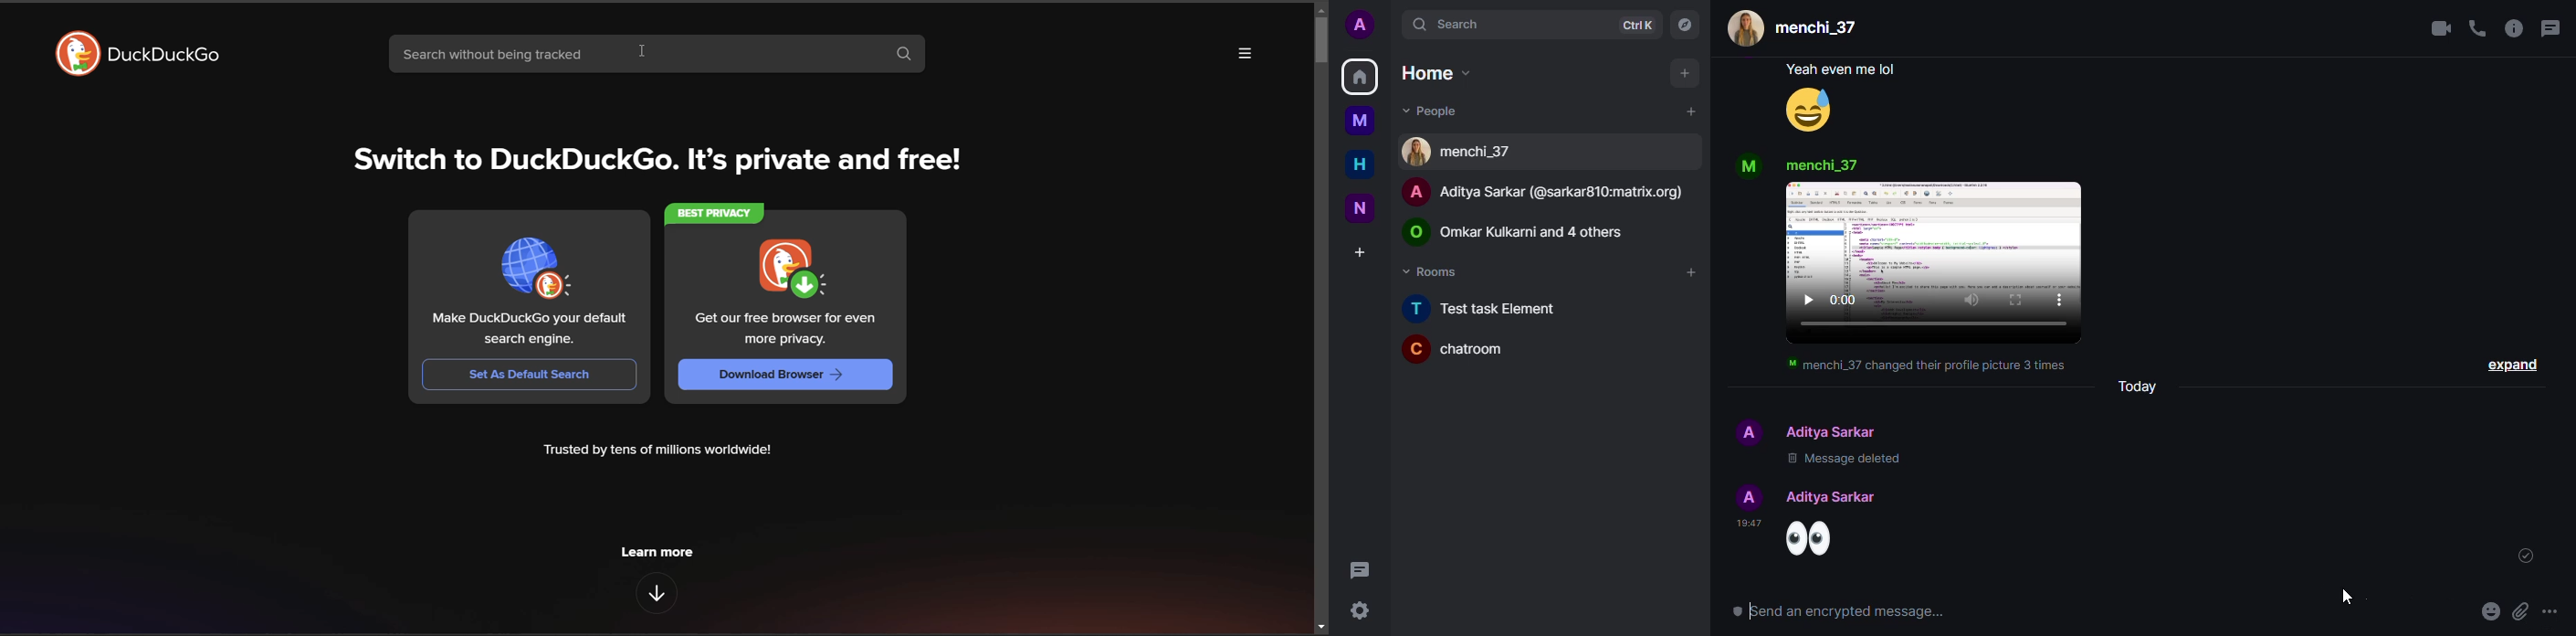 This screenshot has width=2576, height=644. Describe the element at coordinates (1798, 28) in the screenshot. I see `people` at that location.